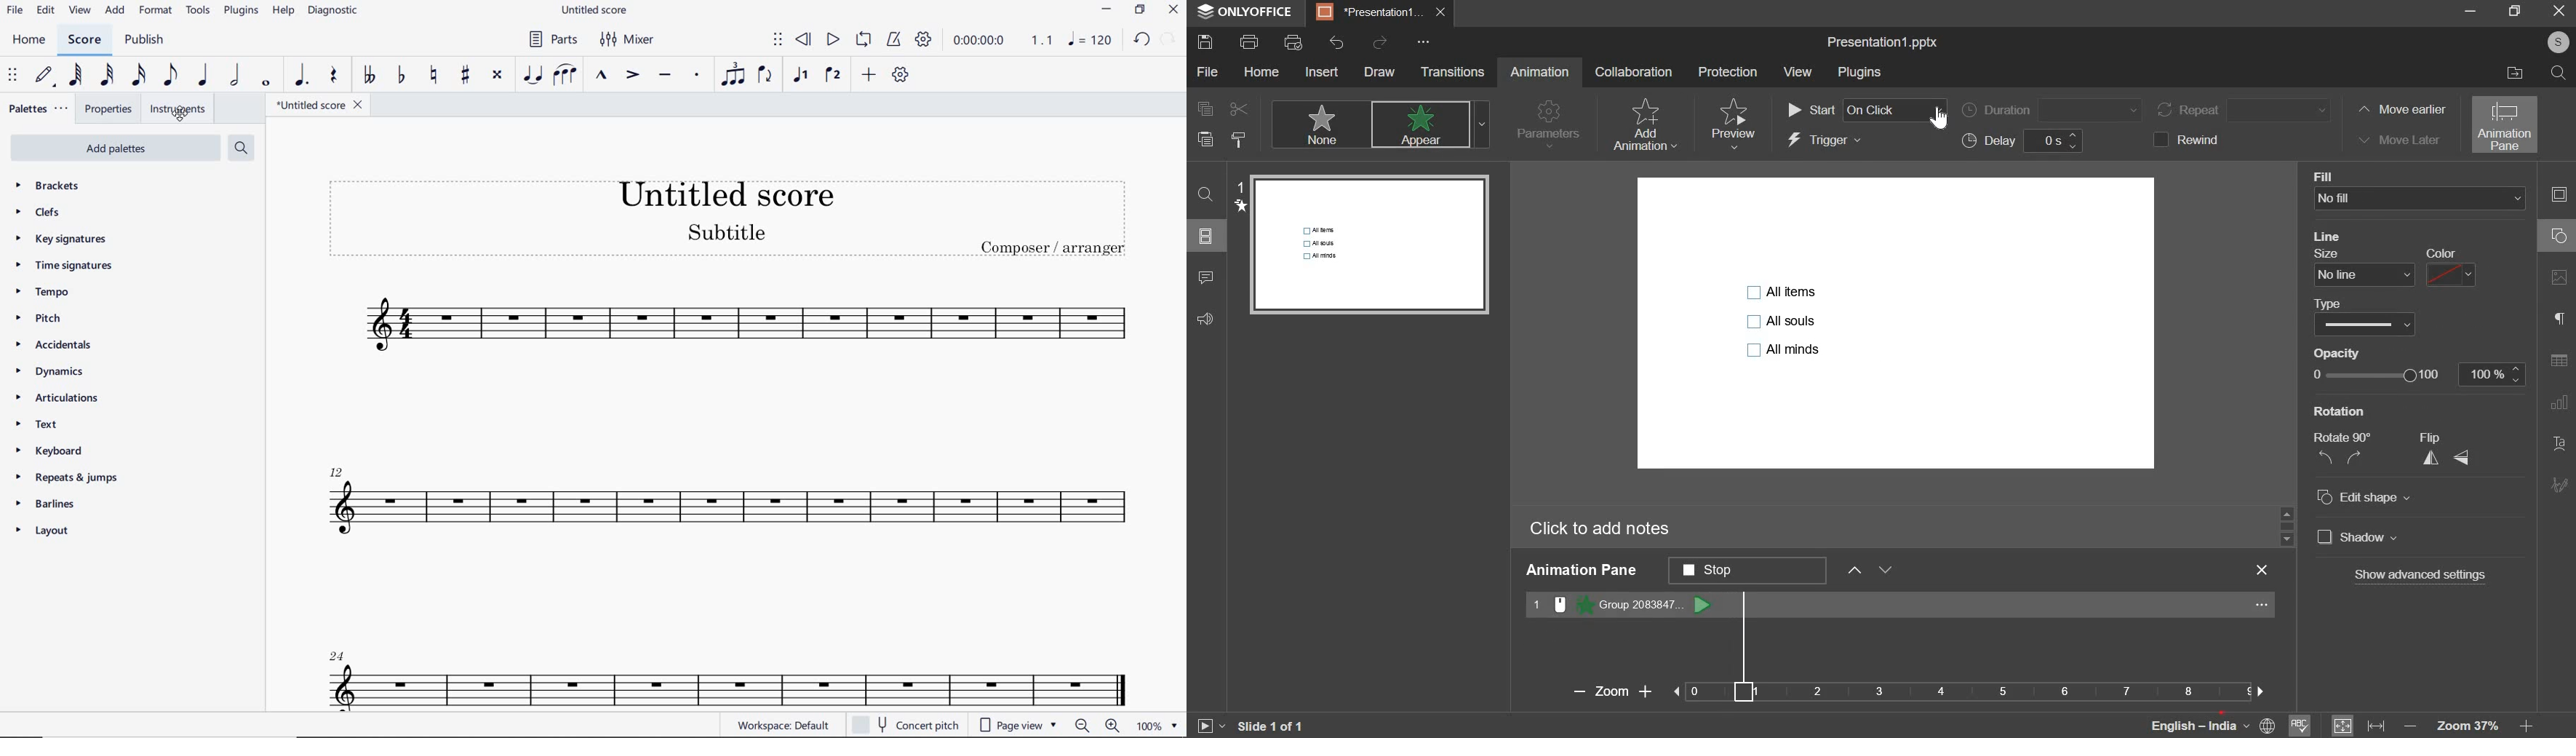  Describe the element at coordinates (76, 75) in the screenshot. I see `64TH NOTE` at that location.